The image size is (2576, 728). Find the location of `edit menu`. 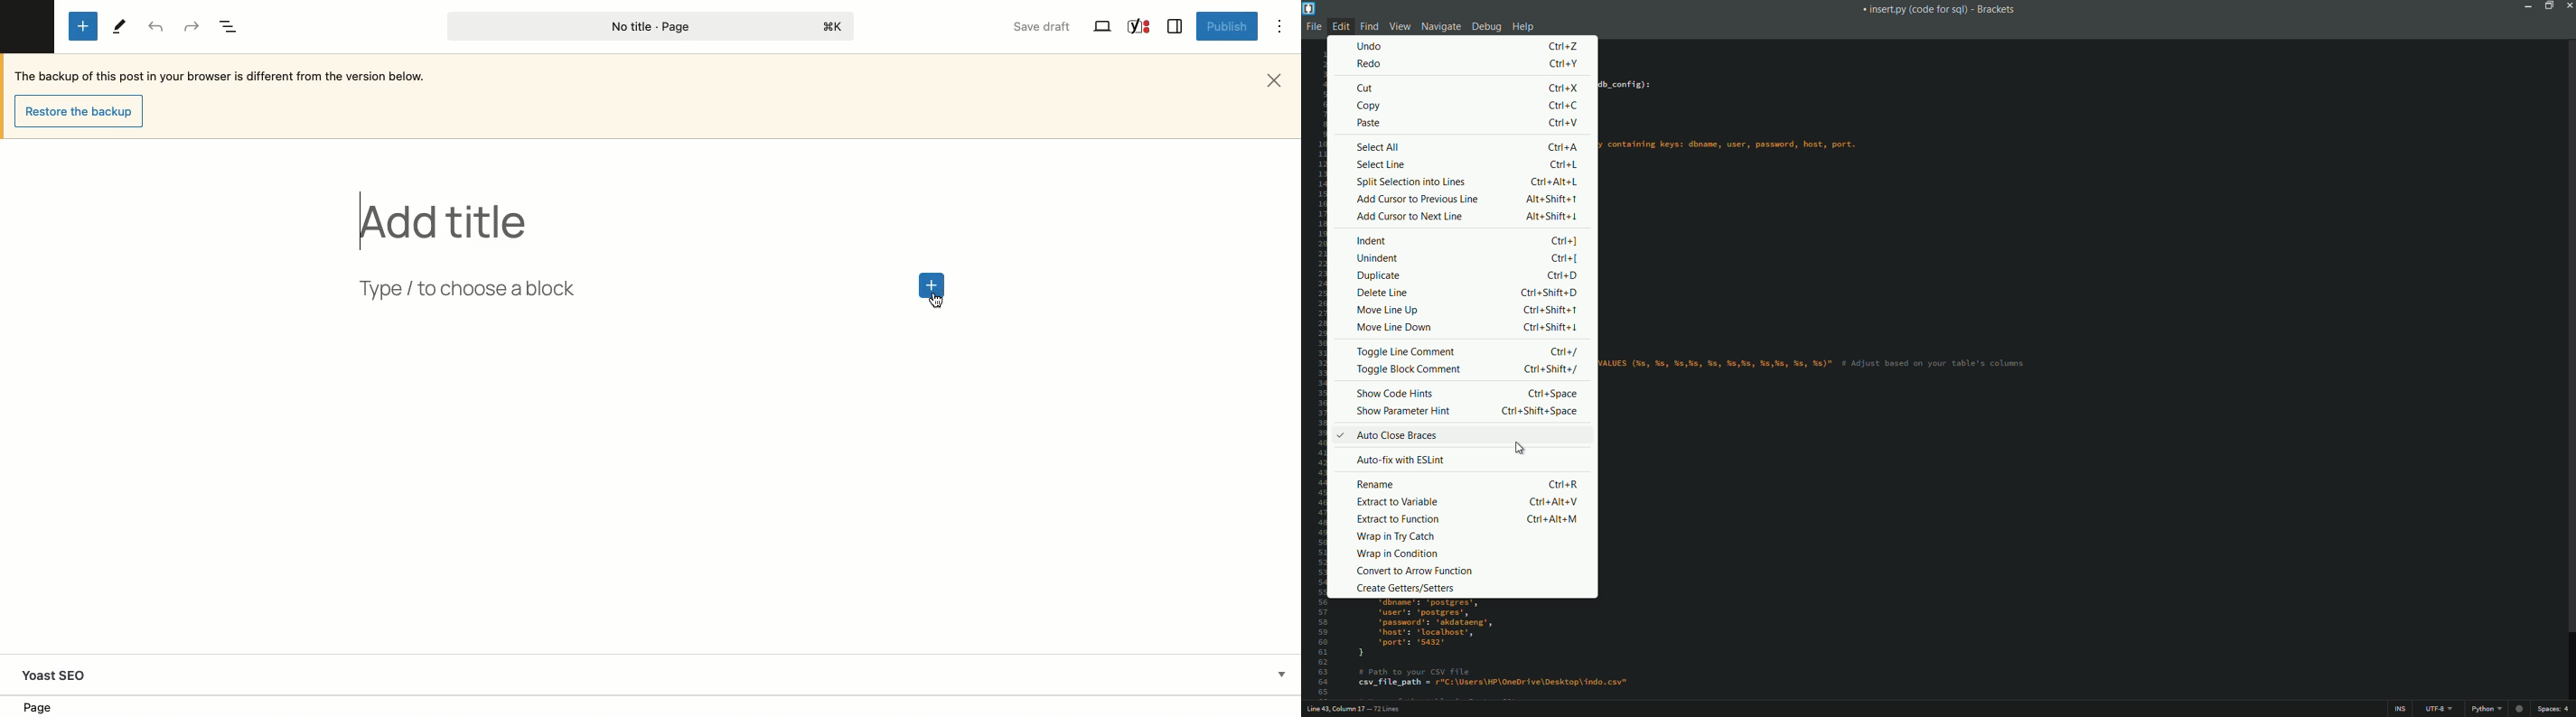

edit menu is located at coordinates (1340, 26).